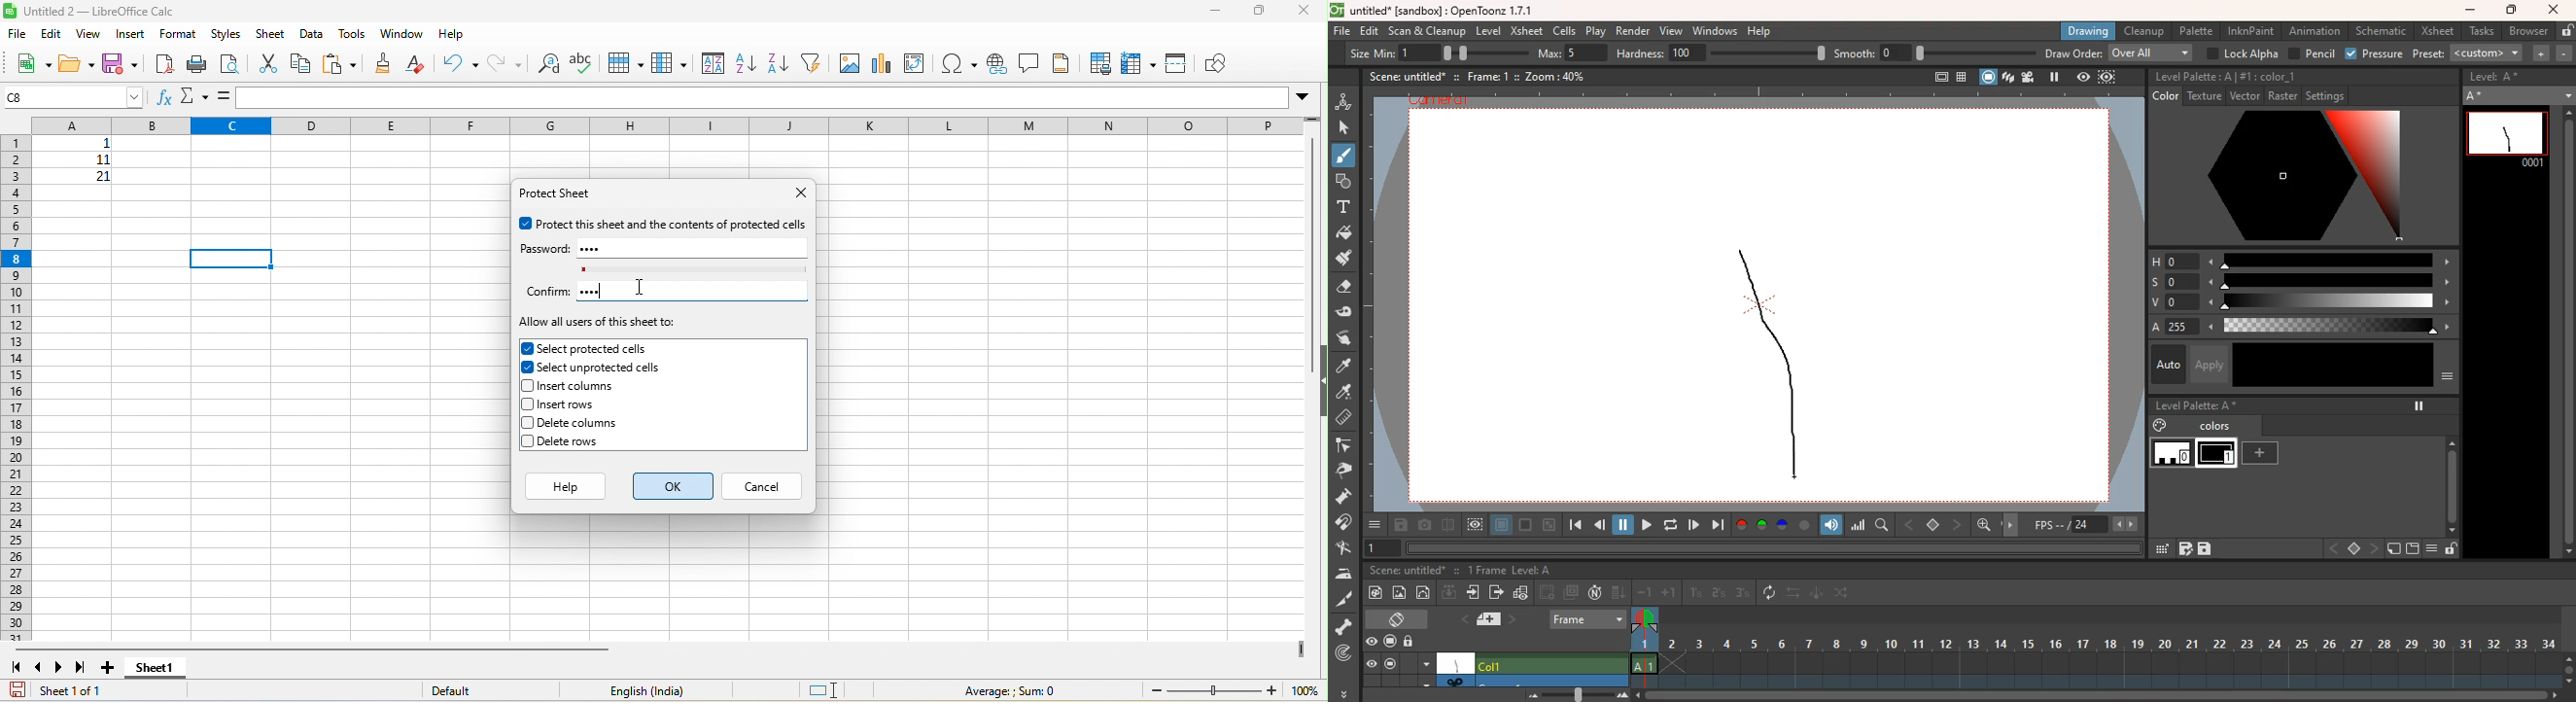 This screenshot has height=728, width=2576. I want to click on maximize, so click(1261, 13).